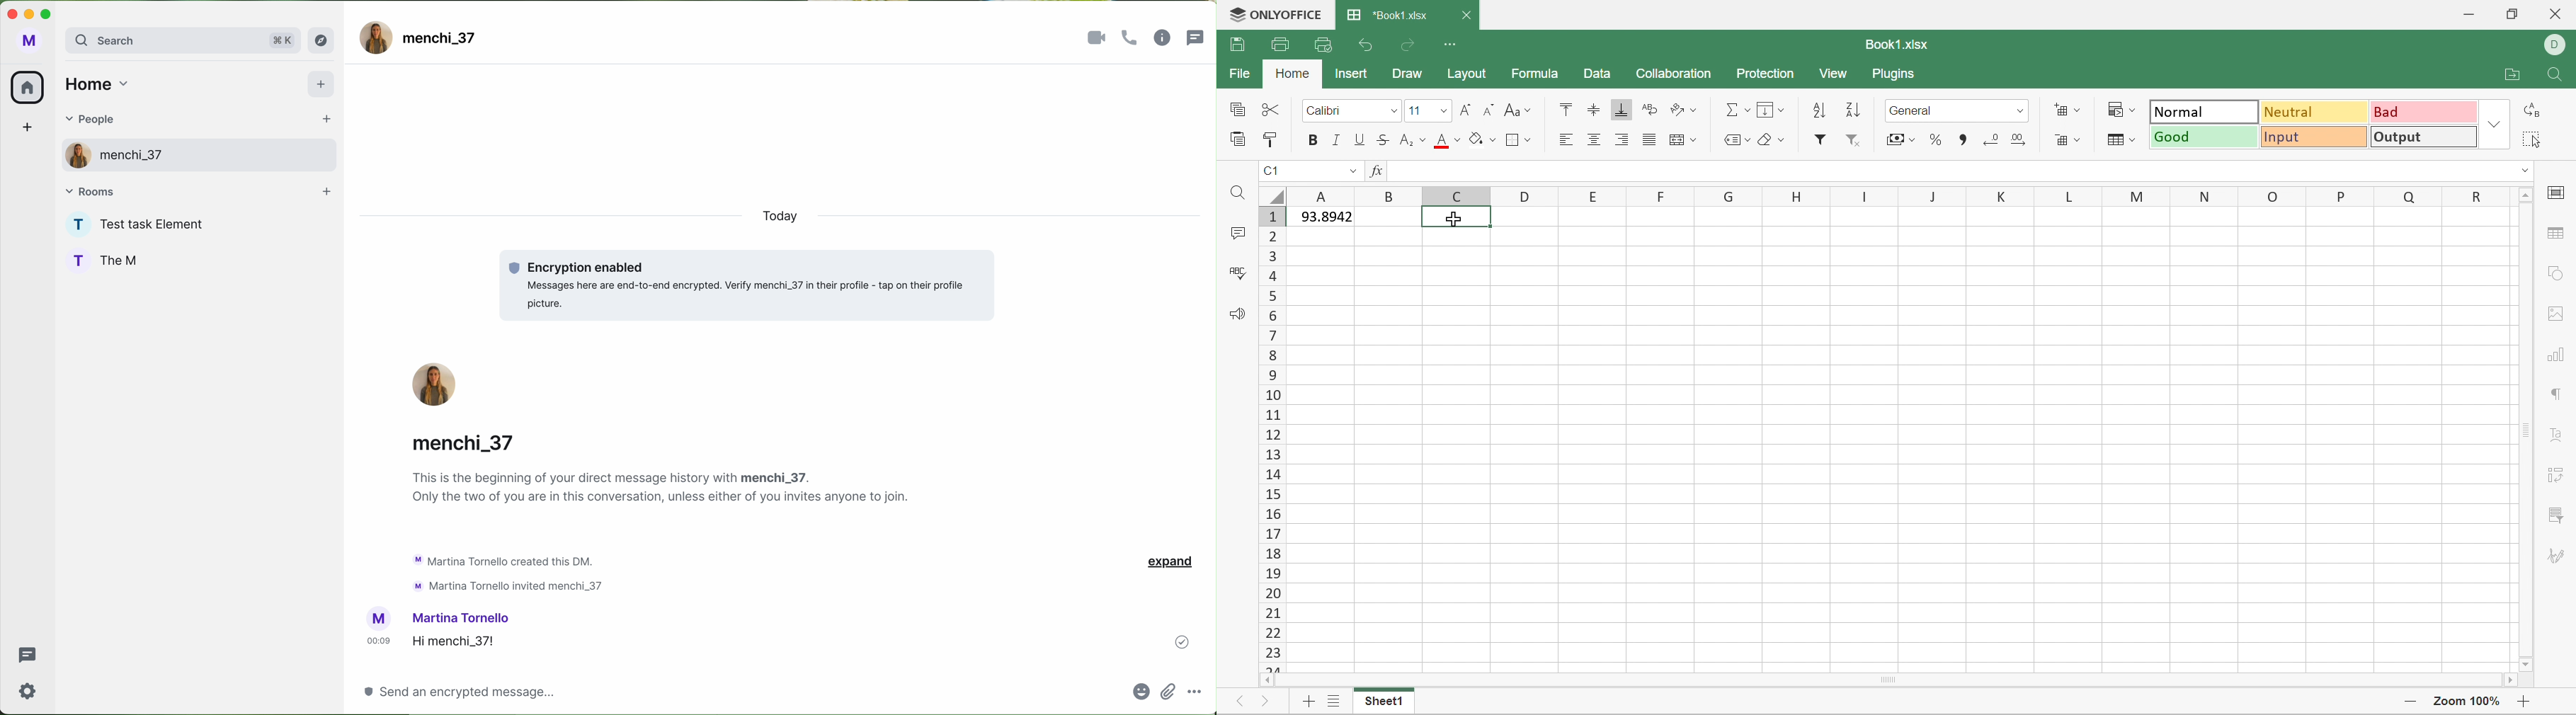 Image resolution: width=2576 pixels, height=728 pixels. I want to click on search bar, so click(181, 41).